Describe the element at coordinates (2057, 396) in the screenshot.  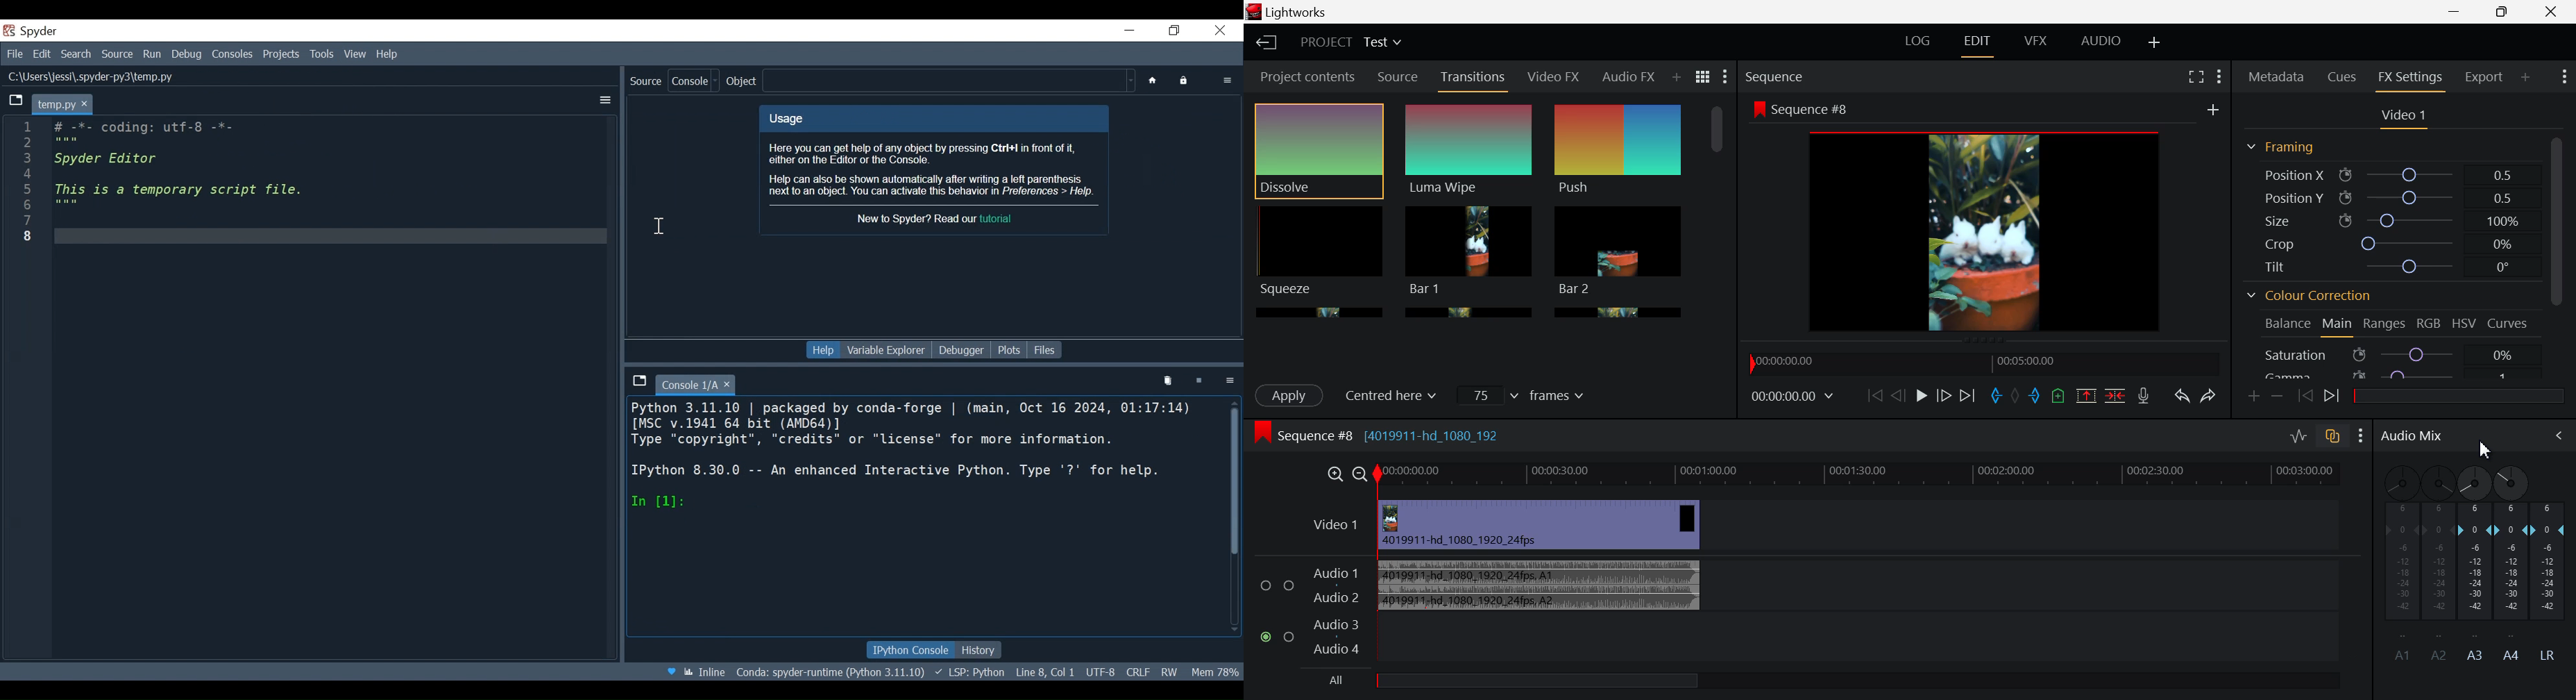
I see `Mark Cue` at that location.